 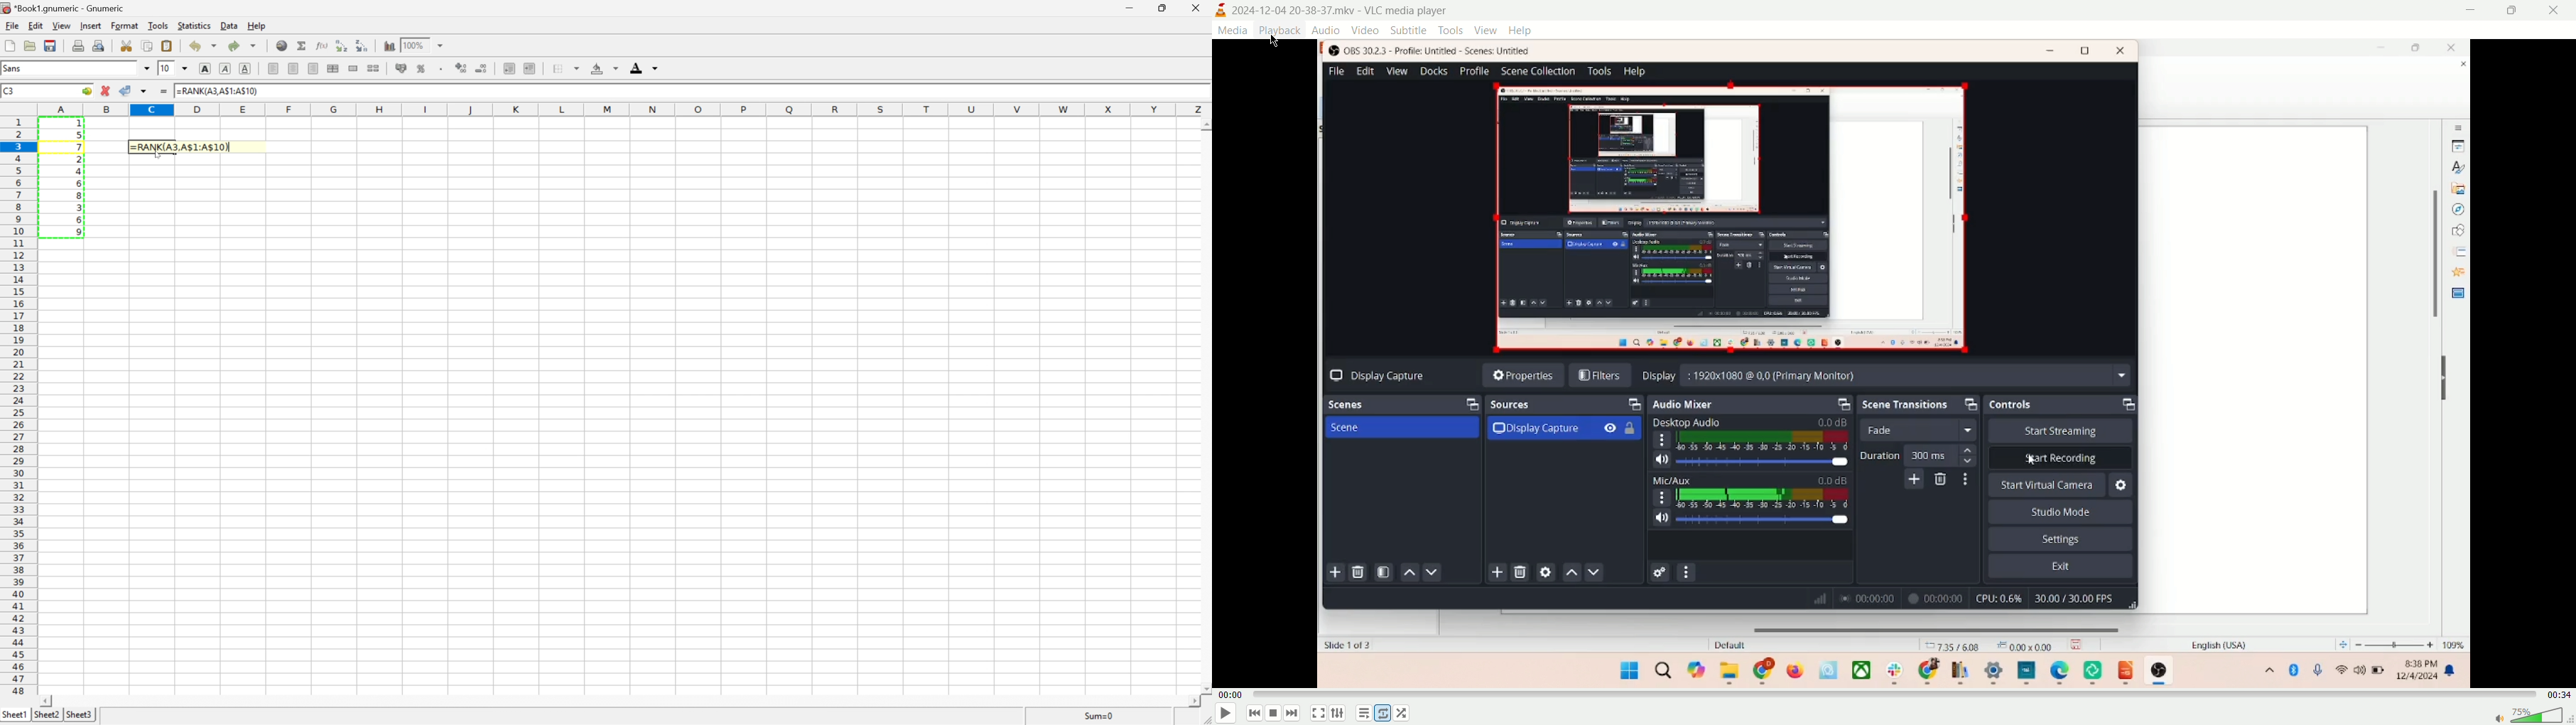 I want to click on merge range of cells, so click(x=352, y=67).